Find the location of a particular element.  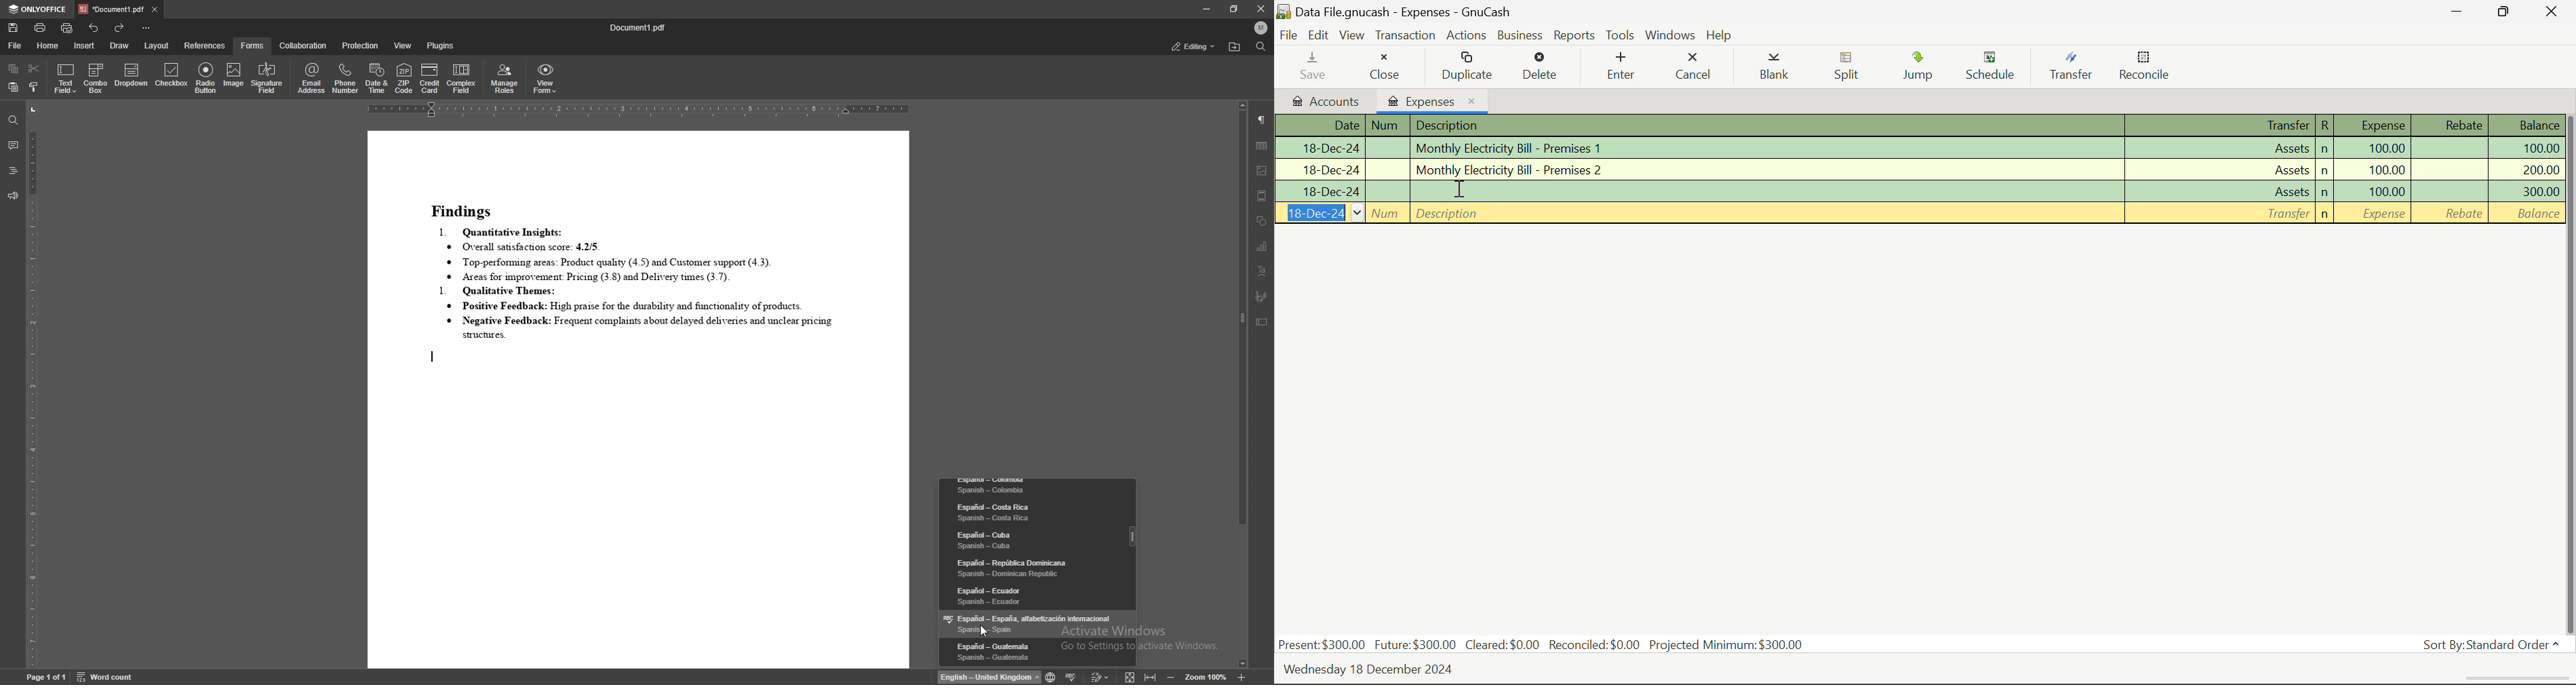

Reconcile is located at coordinates (2150, 68).